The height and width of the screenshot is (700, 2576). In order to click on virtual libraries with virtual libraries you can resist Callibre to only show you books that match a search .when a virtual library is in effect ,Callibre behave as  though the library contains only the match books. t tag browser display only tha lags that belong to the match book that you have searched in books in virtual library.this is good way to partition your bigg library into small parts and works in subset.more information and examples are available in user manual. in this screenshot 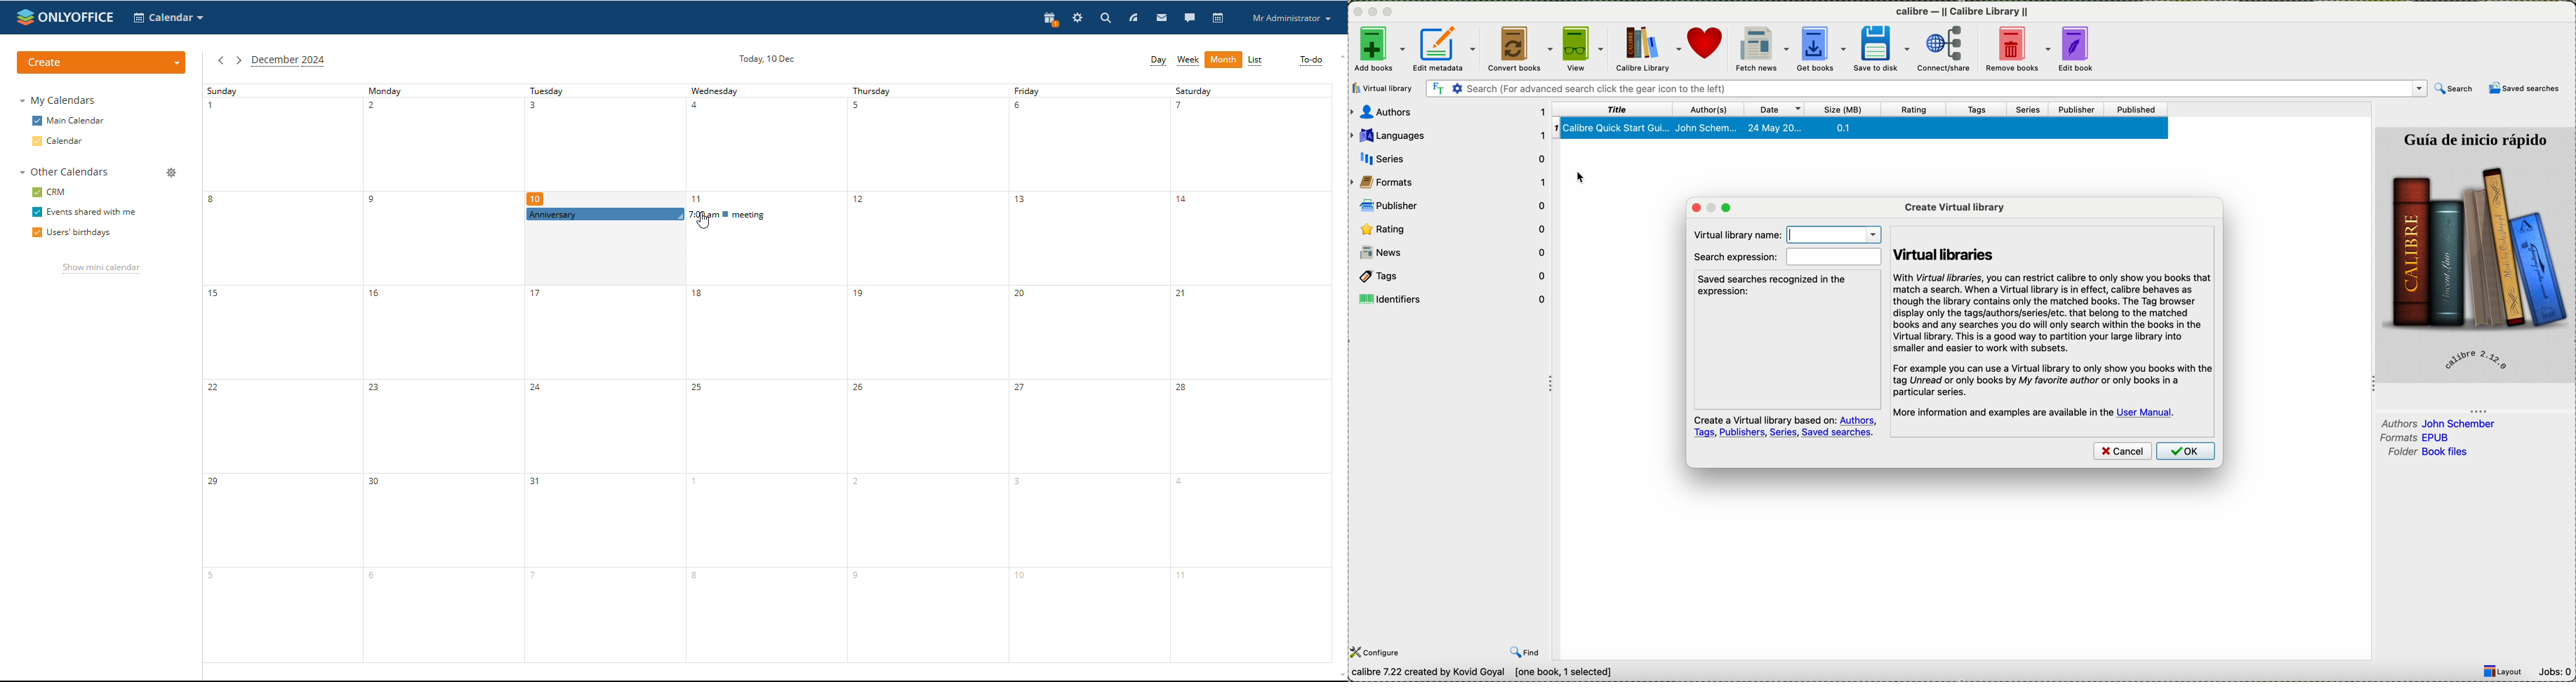, I will do `click(2056, 325)`.